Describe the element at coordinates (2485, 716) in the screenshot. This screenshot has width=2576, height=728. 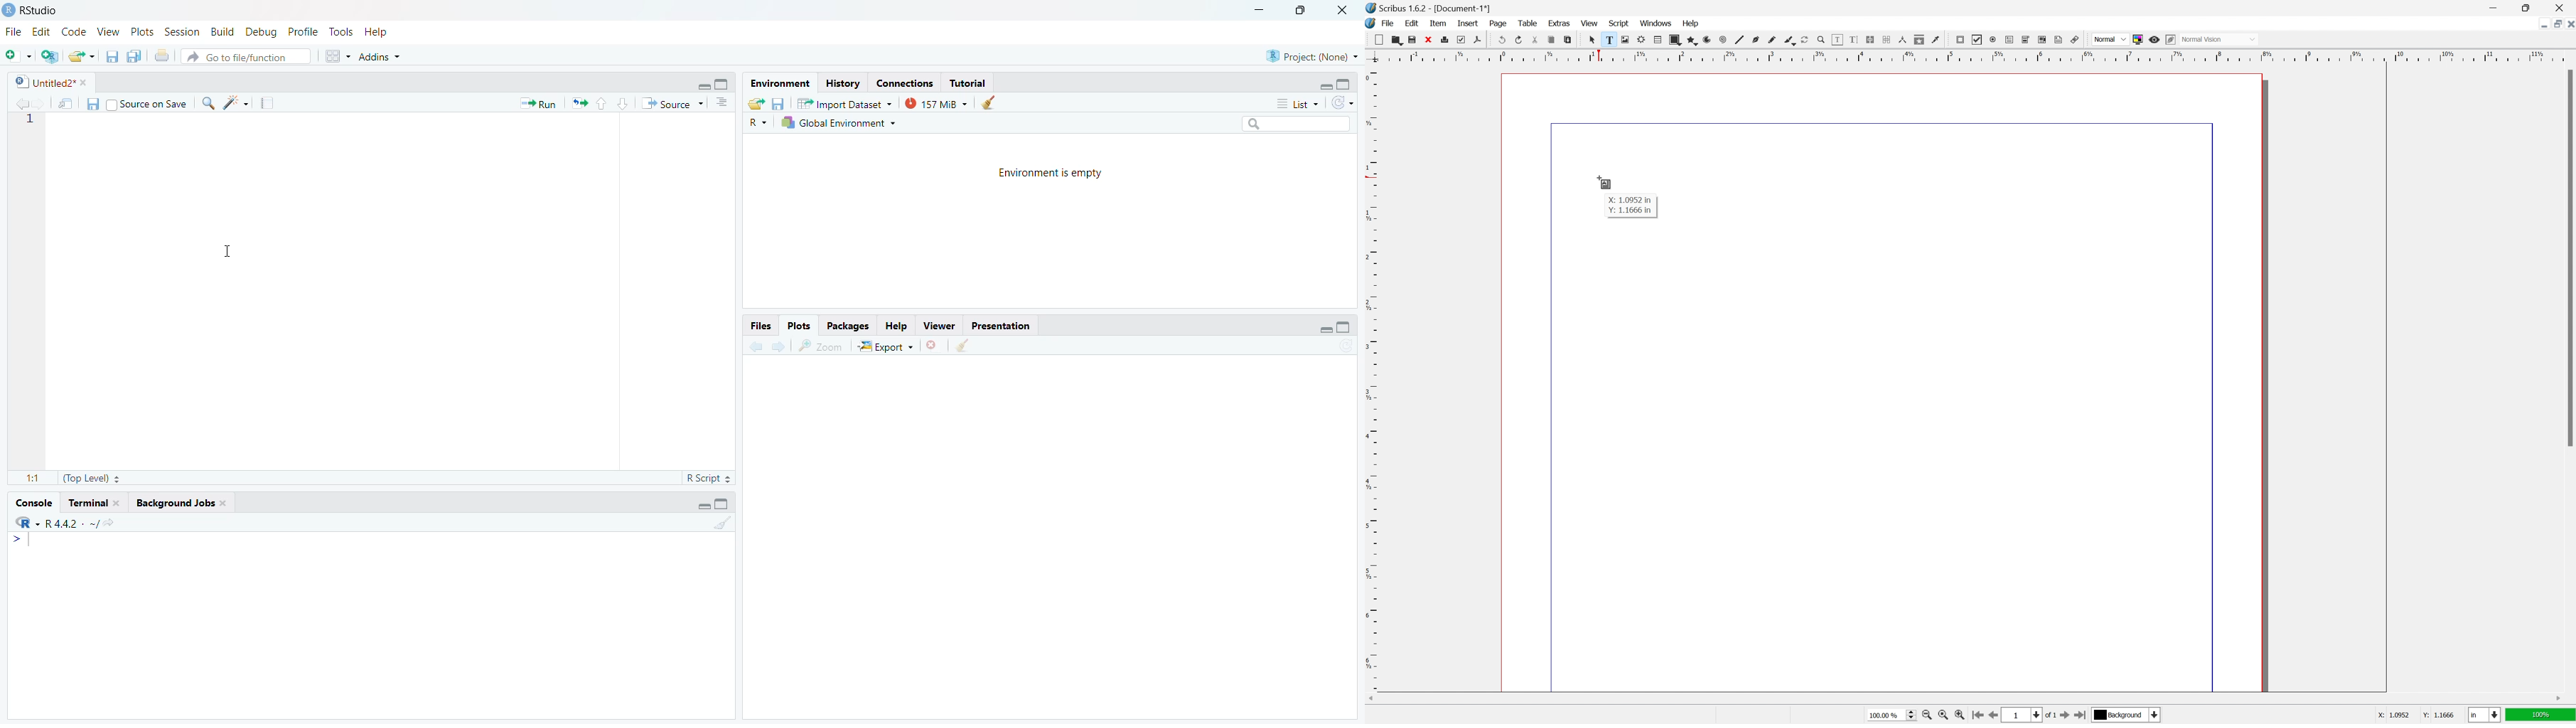
I see `select current unit` at that location.